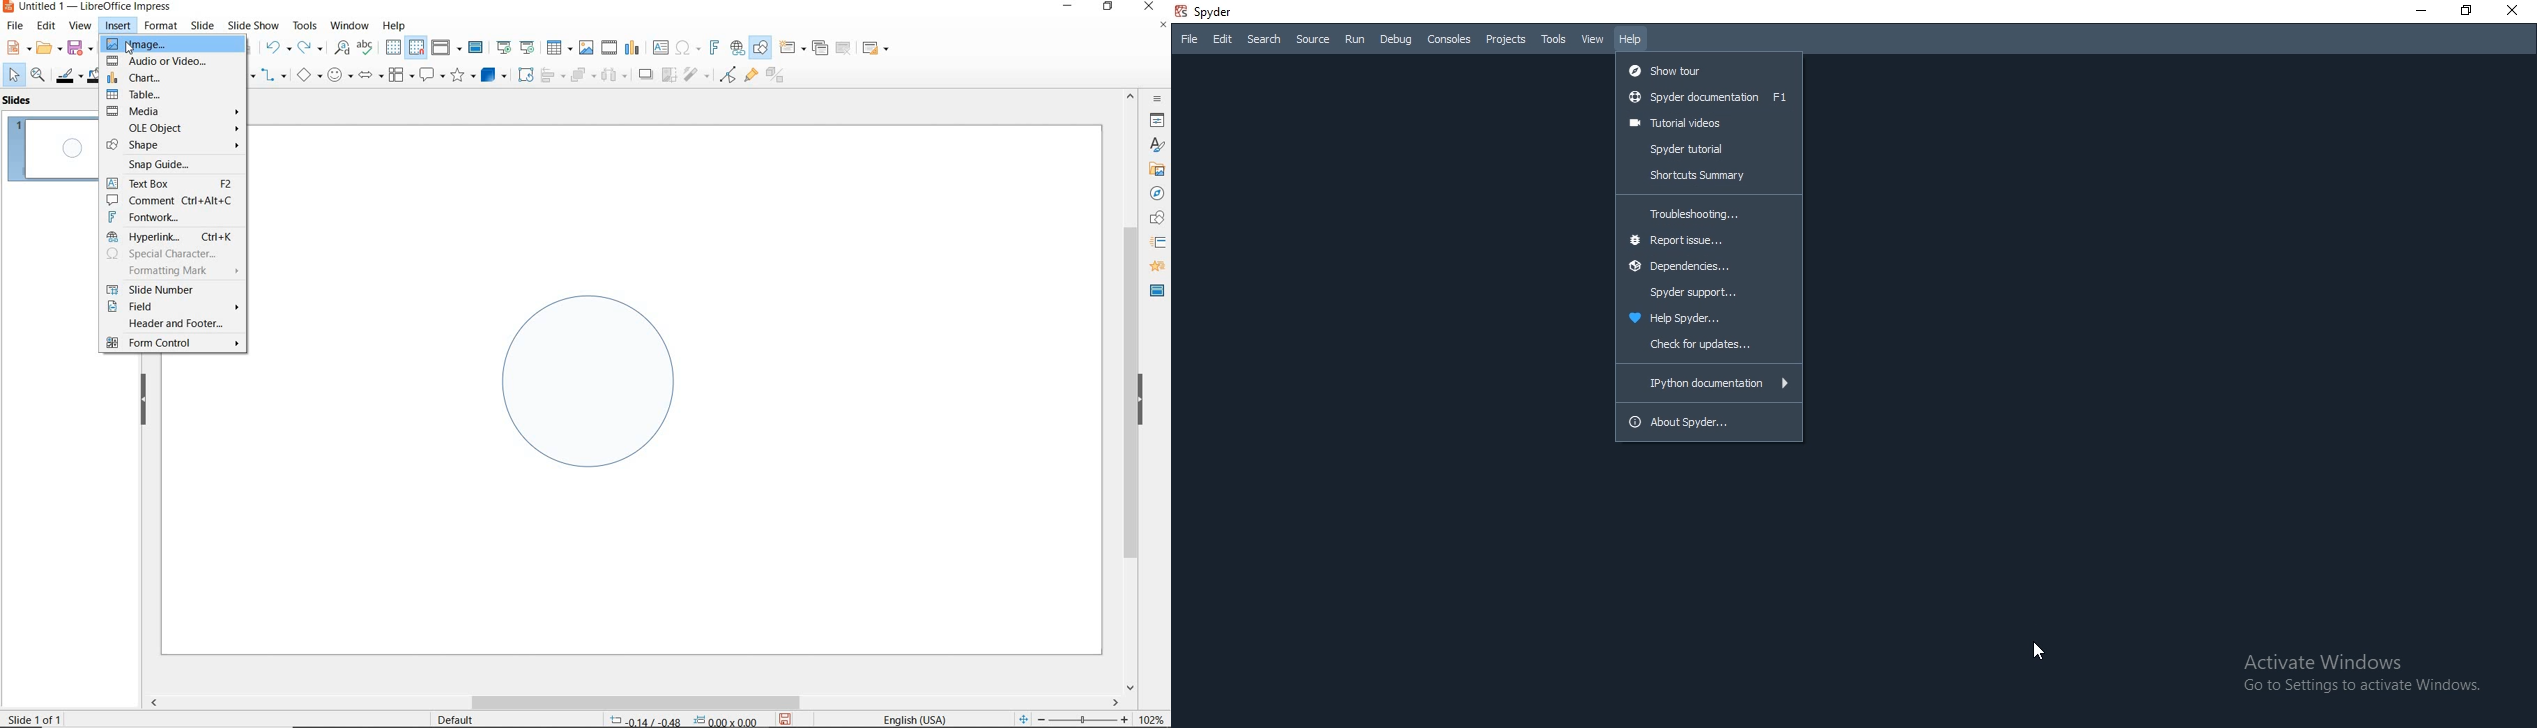 This screenshot has width=2548, height=728. I want to click on Troubleshooting, so click(1709, 210).